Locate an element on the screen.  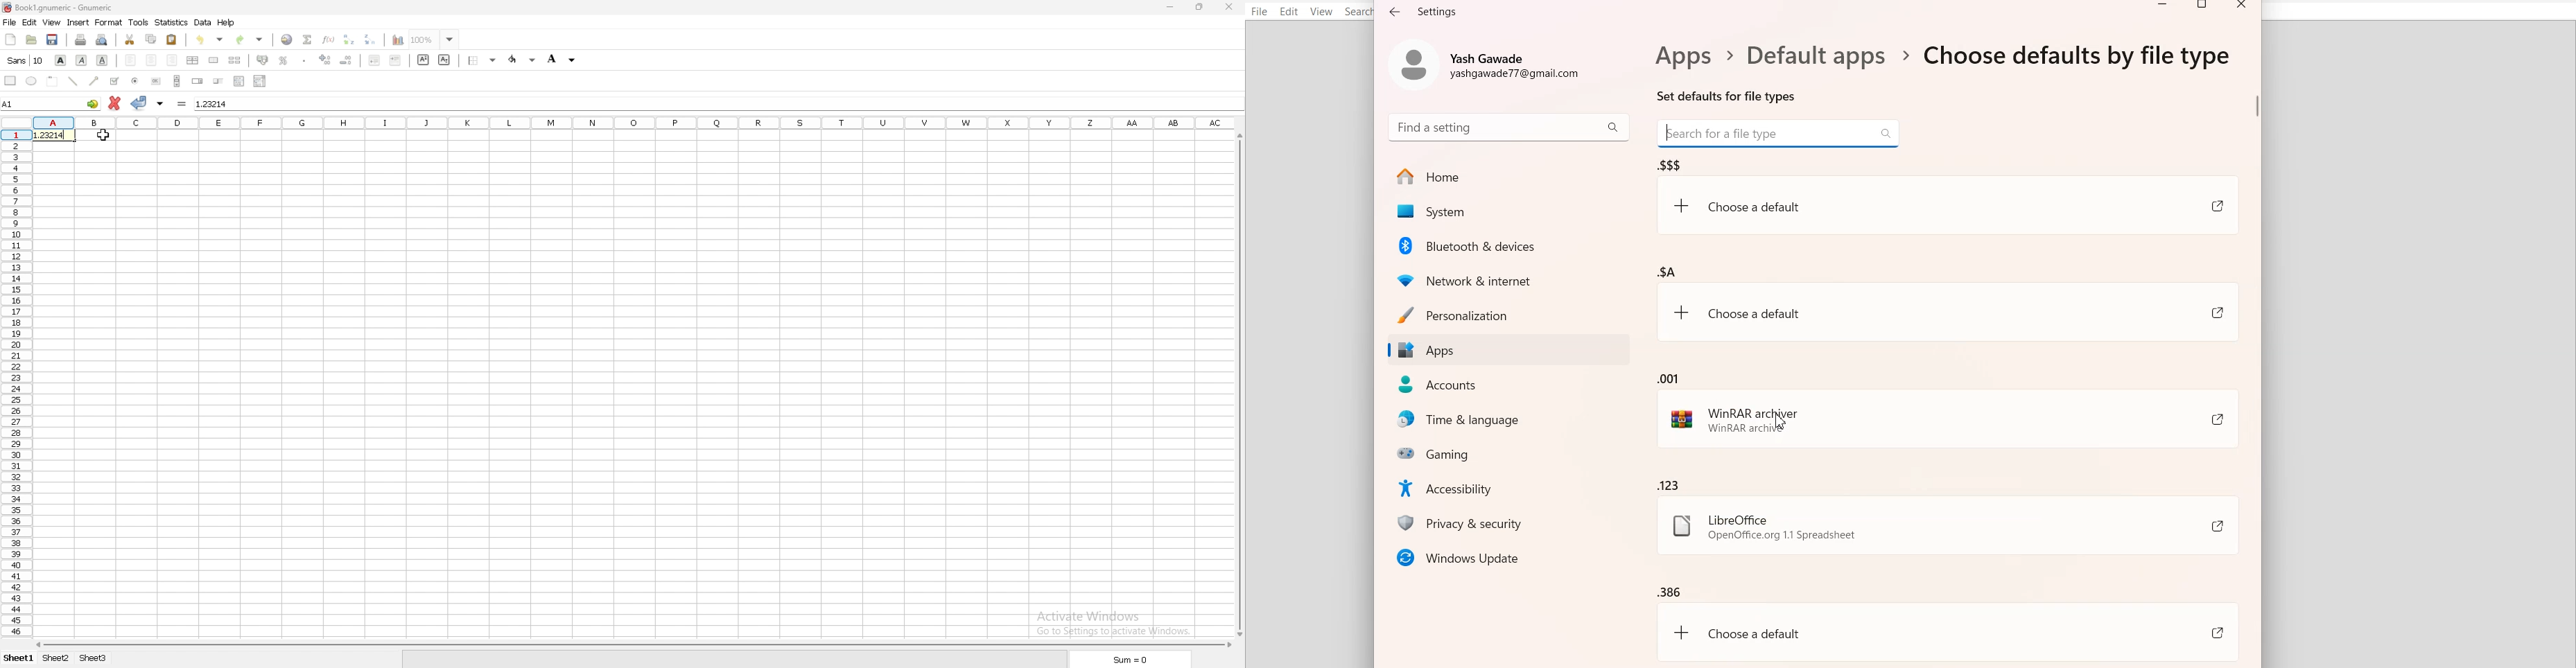
redo is located at coordinates (252, 40).